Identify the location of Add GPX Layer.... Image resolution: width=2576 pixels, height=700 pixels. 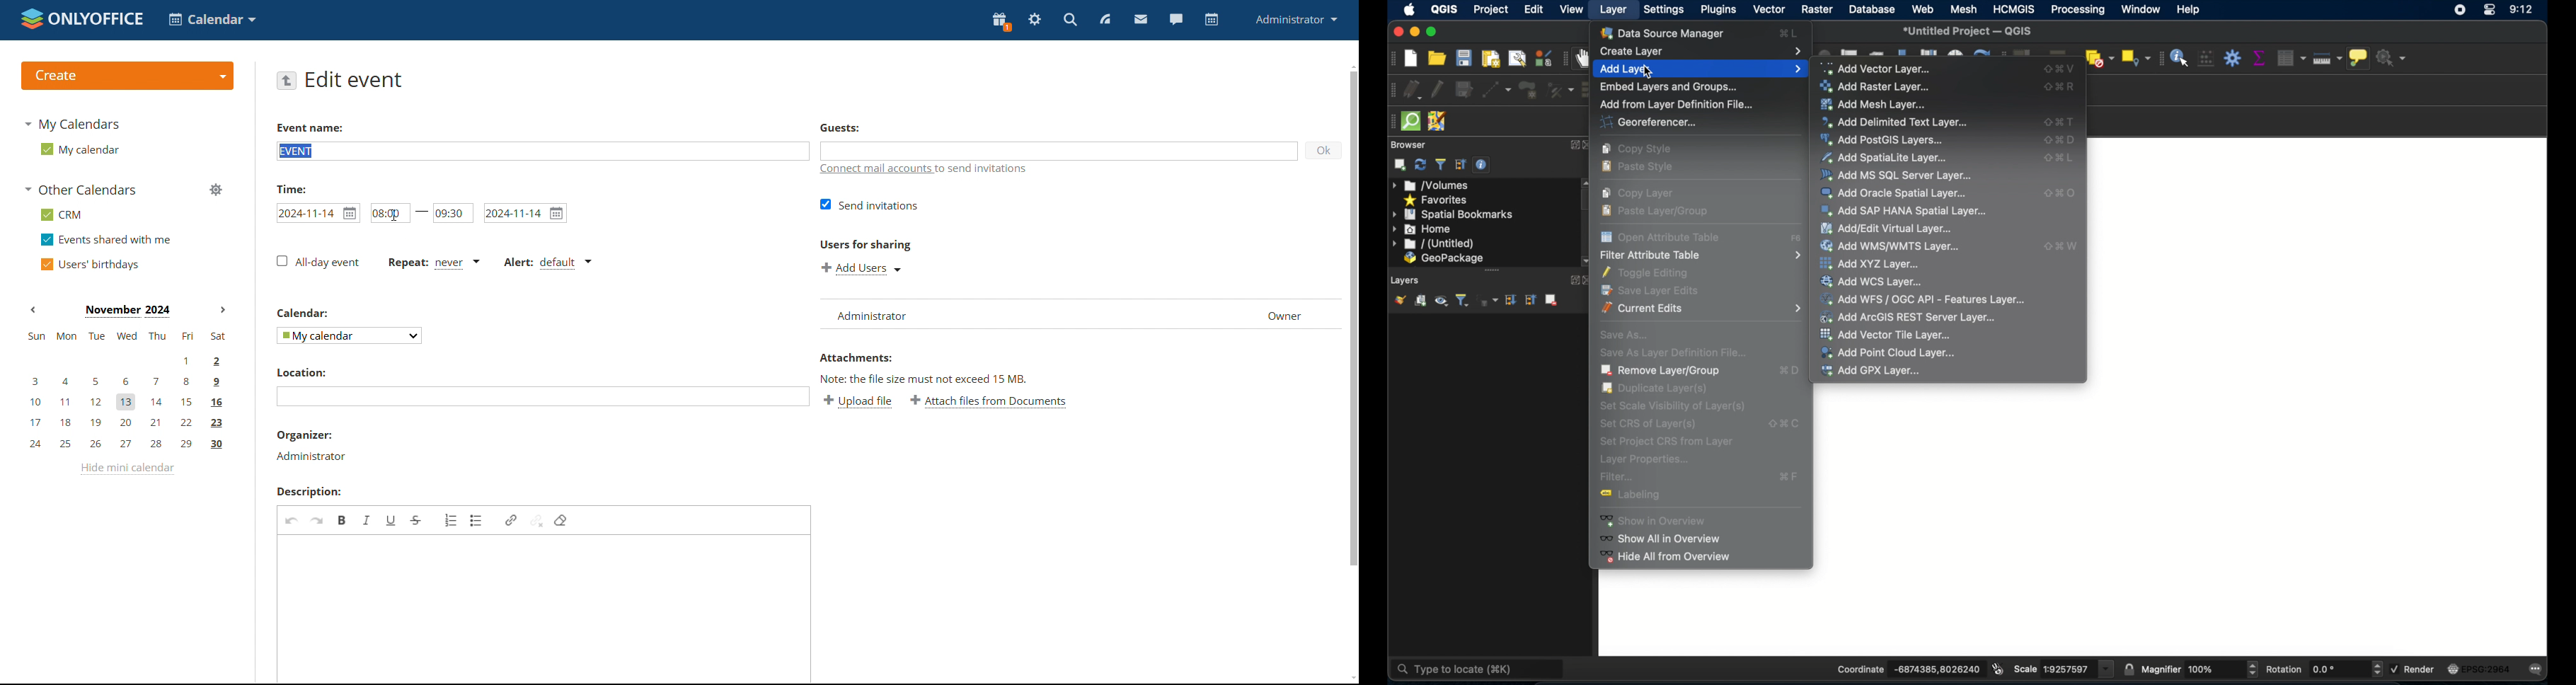
(1874, 372).